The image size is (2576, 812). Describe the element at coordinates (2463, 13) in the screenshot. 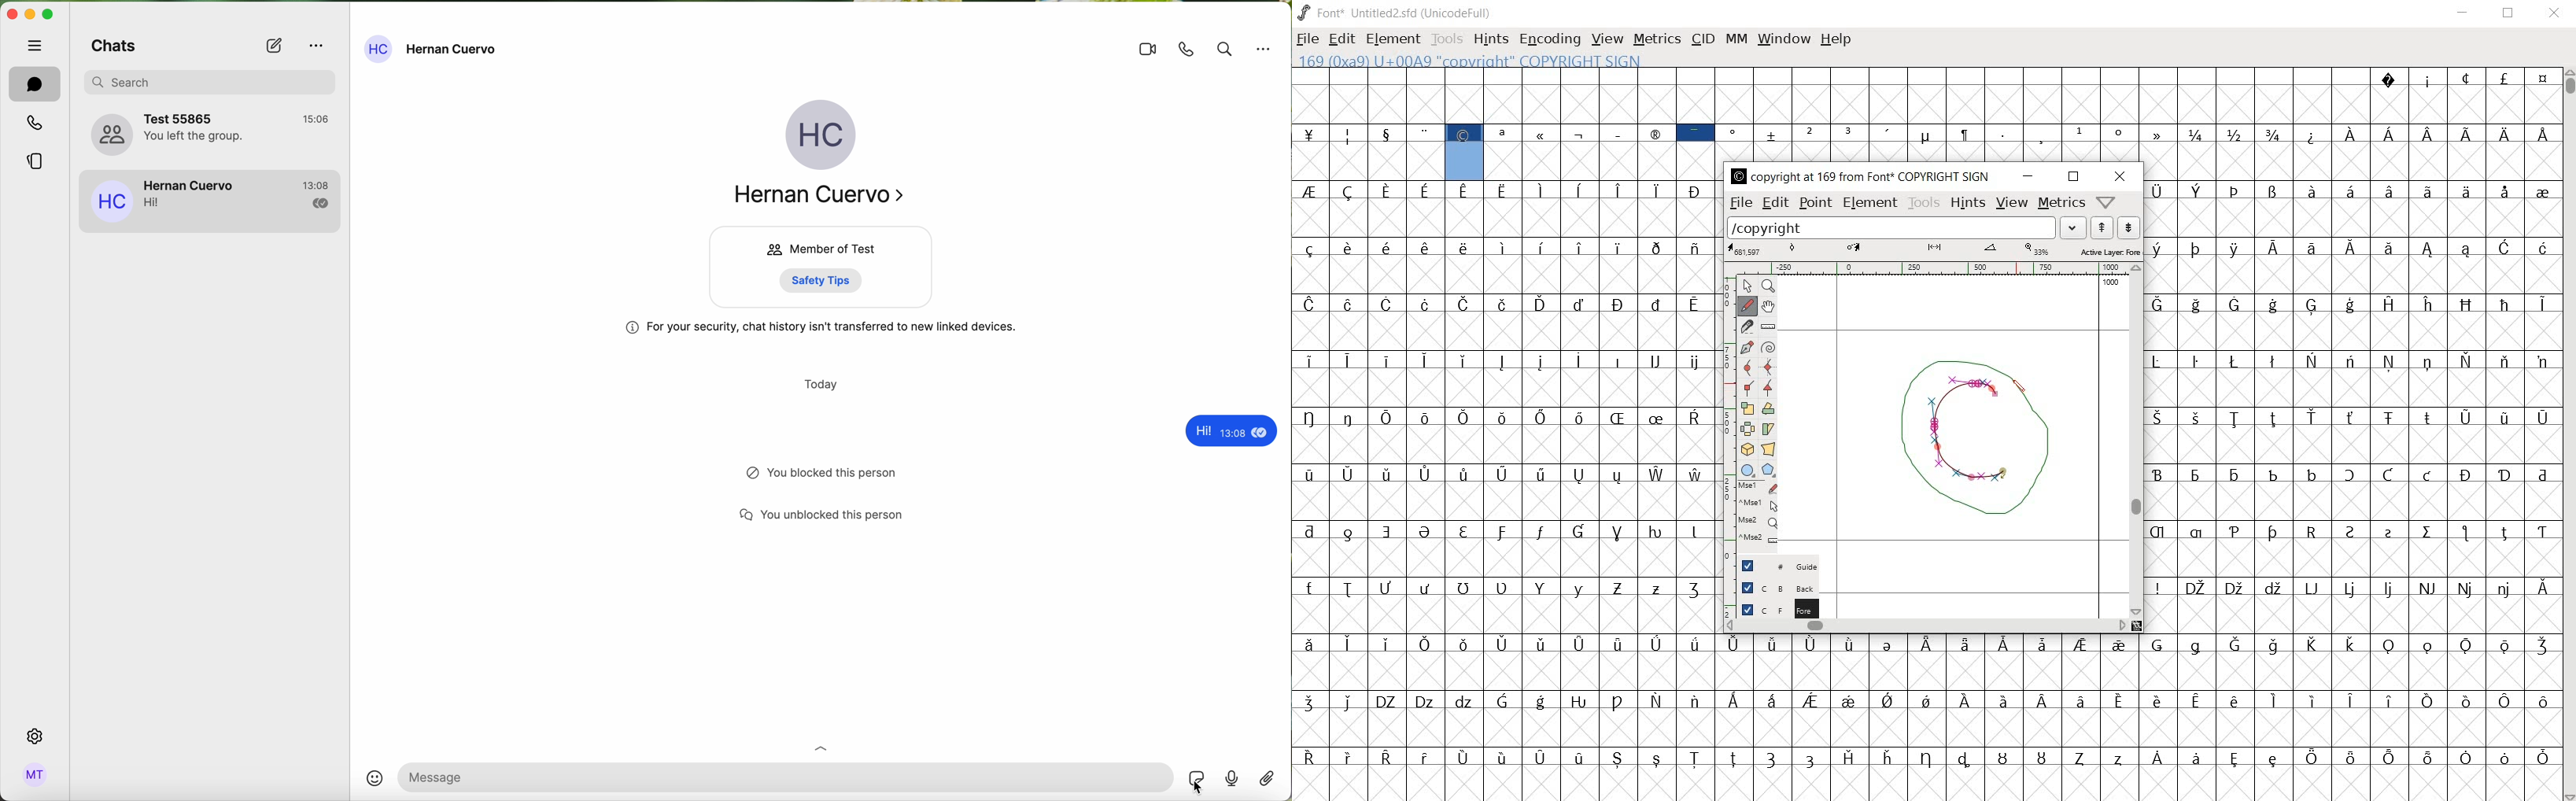

I see `minimize` at that location.